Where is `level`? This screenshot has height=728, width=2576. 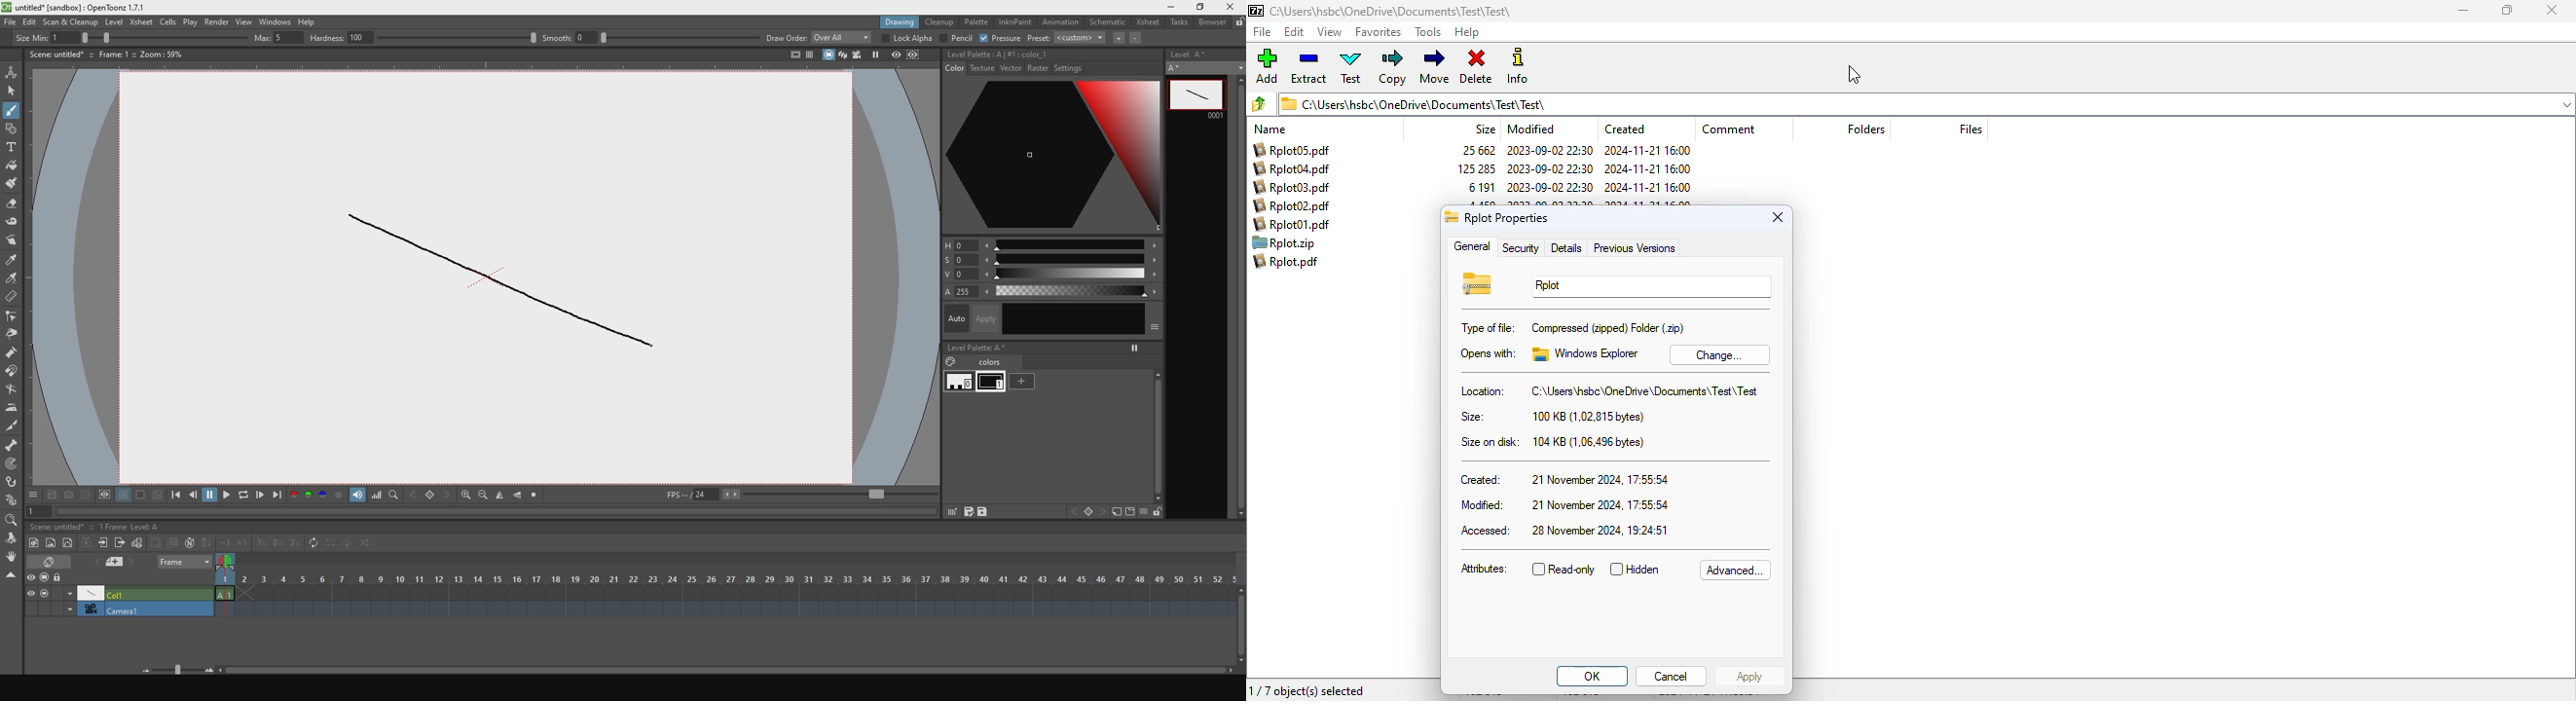
level is located at coordinates (114, 21).